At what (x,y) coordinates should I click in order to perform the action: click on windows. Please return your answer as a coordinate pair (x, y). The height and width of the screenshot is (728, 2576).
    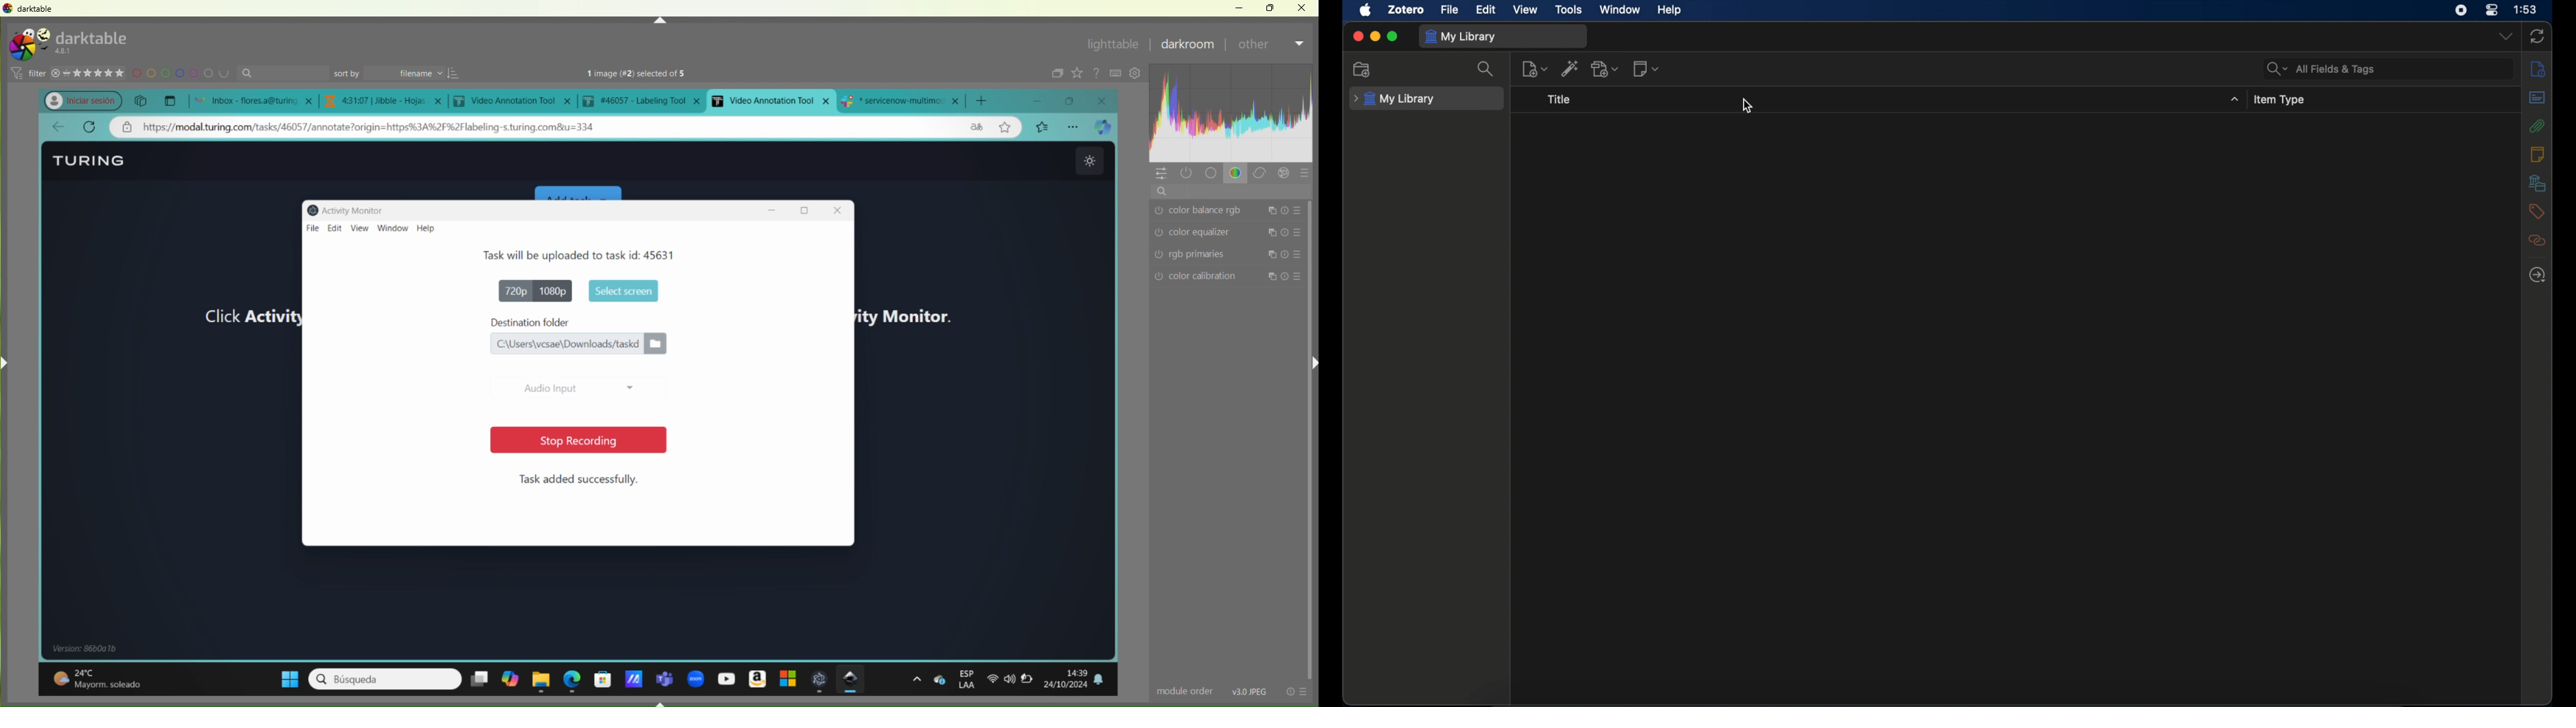
    Looking at the image, I should click on (282, 677).